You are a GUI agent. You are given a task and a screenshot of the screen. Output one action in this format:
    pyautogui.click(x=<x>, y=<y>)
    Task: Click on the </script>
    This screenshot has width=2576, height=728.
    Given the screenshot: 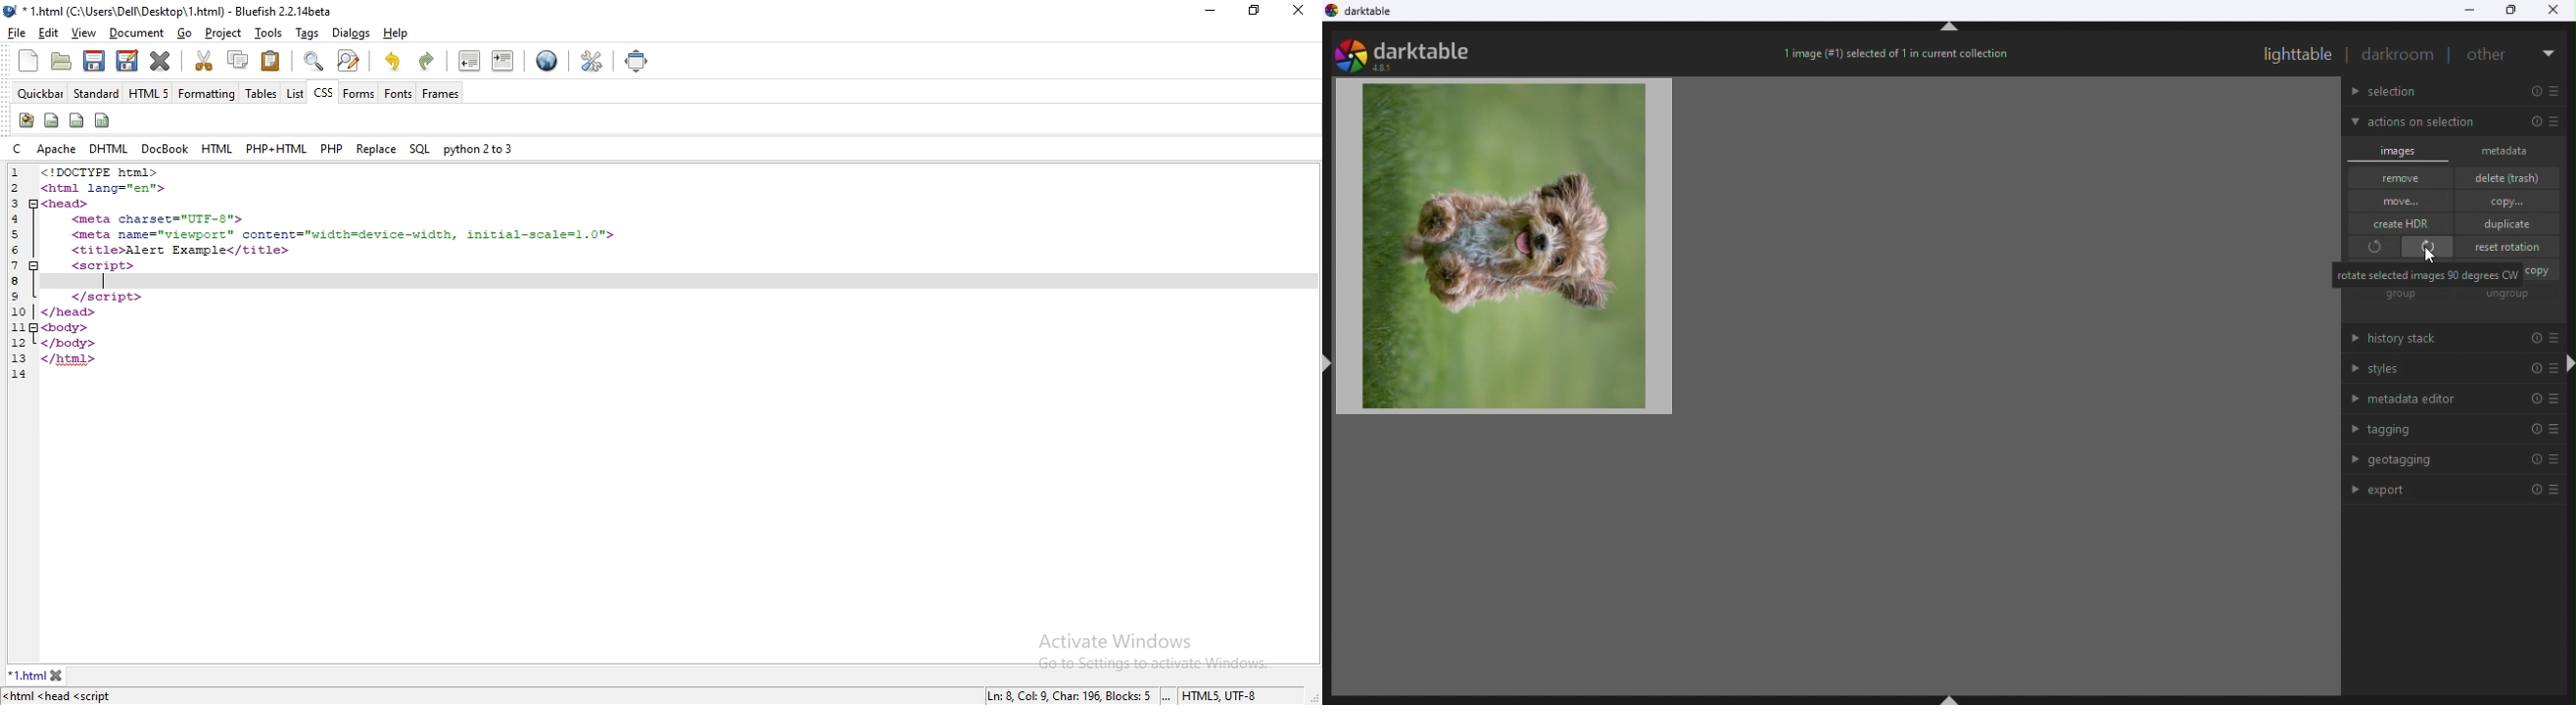 What is the action you would take?
    pyautogui.click(x=105, y=296)
    